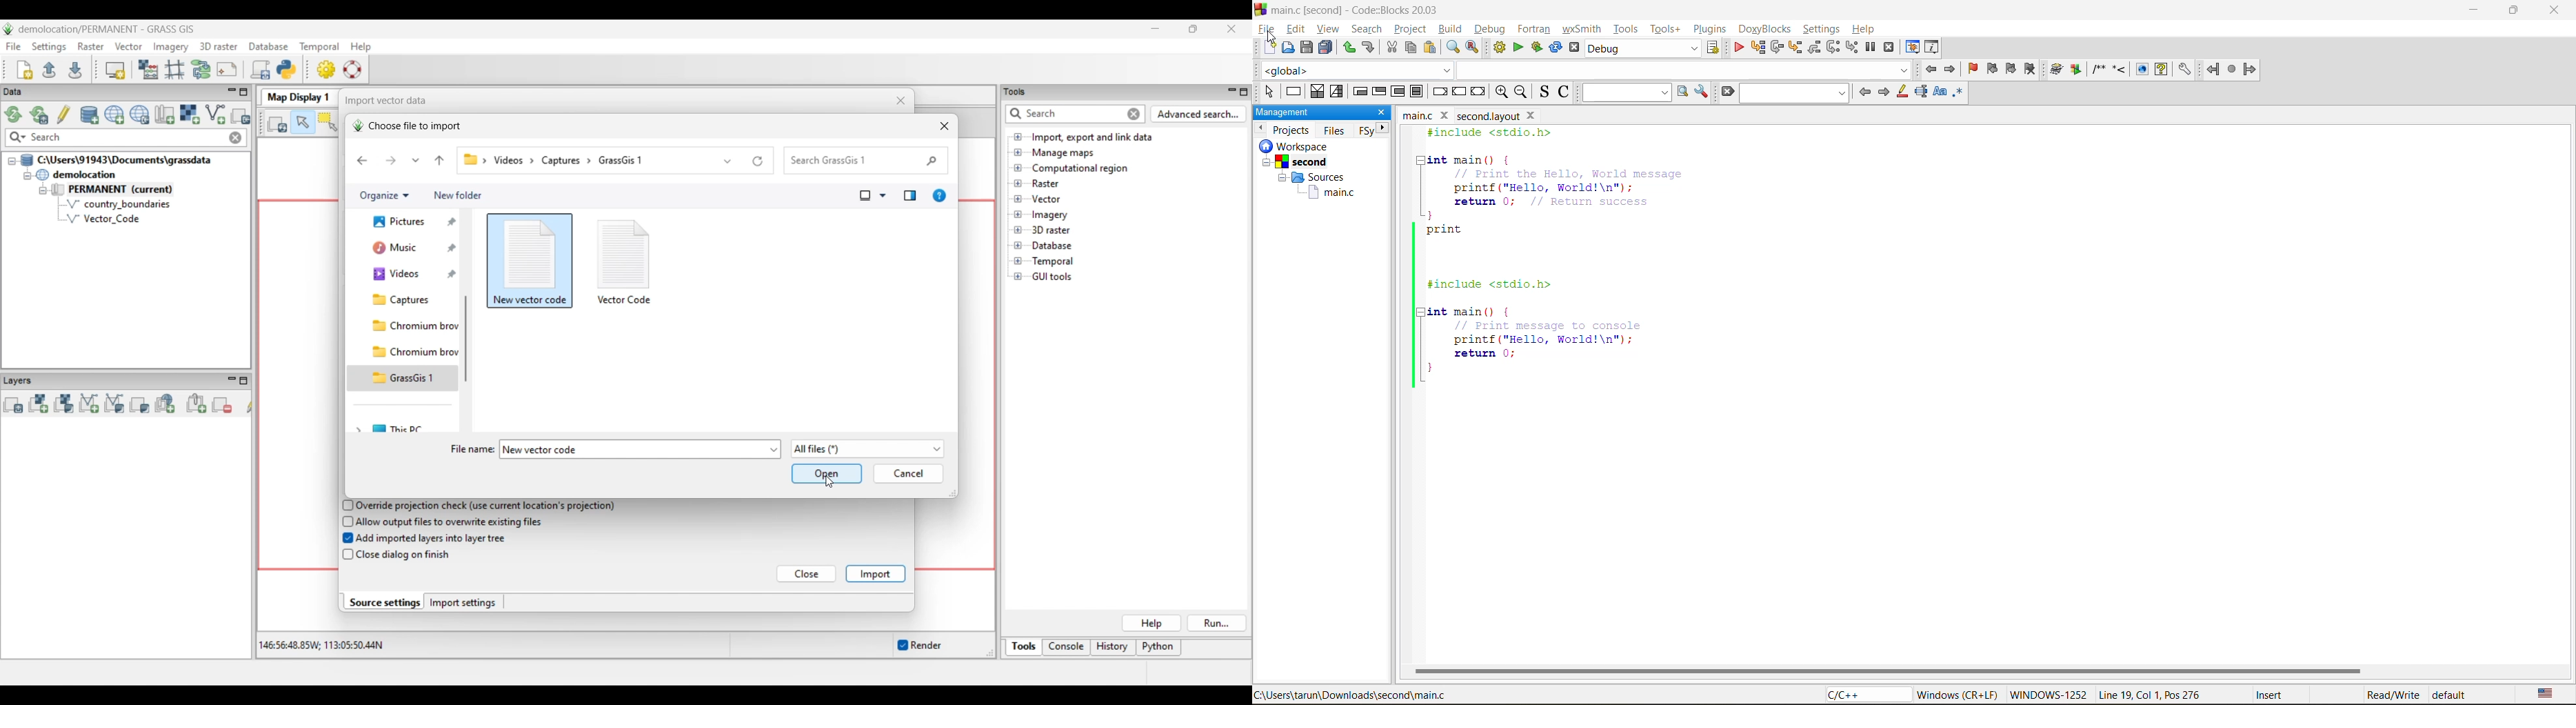 The width and height of the screenshot is (2576, 728). I want to click on Pathway of current folder changed, so click(473, 160).